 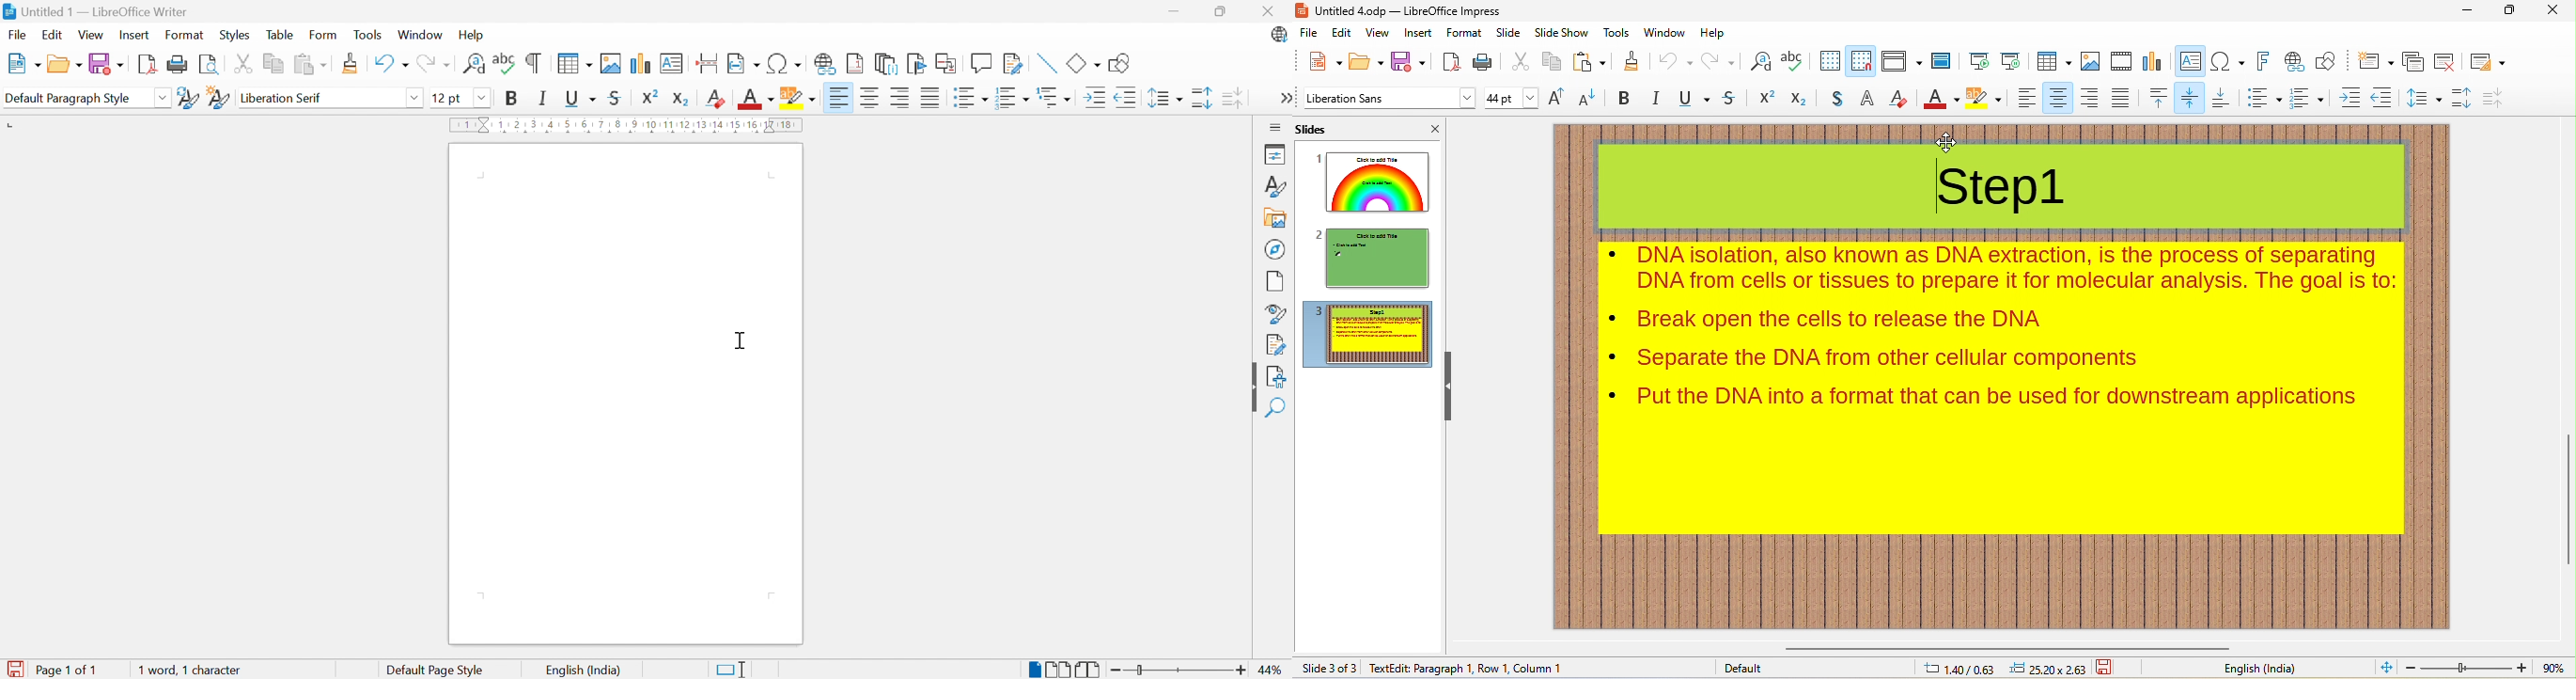 I want to click on numbered, so click(x=2310, y=98).